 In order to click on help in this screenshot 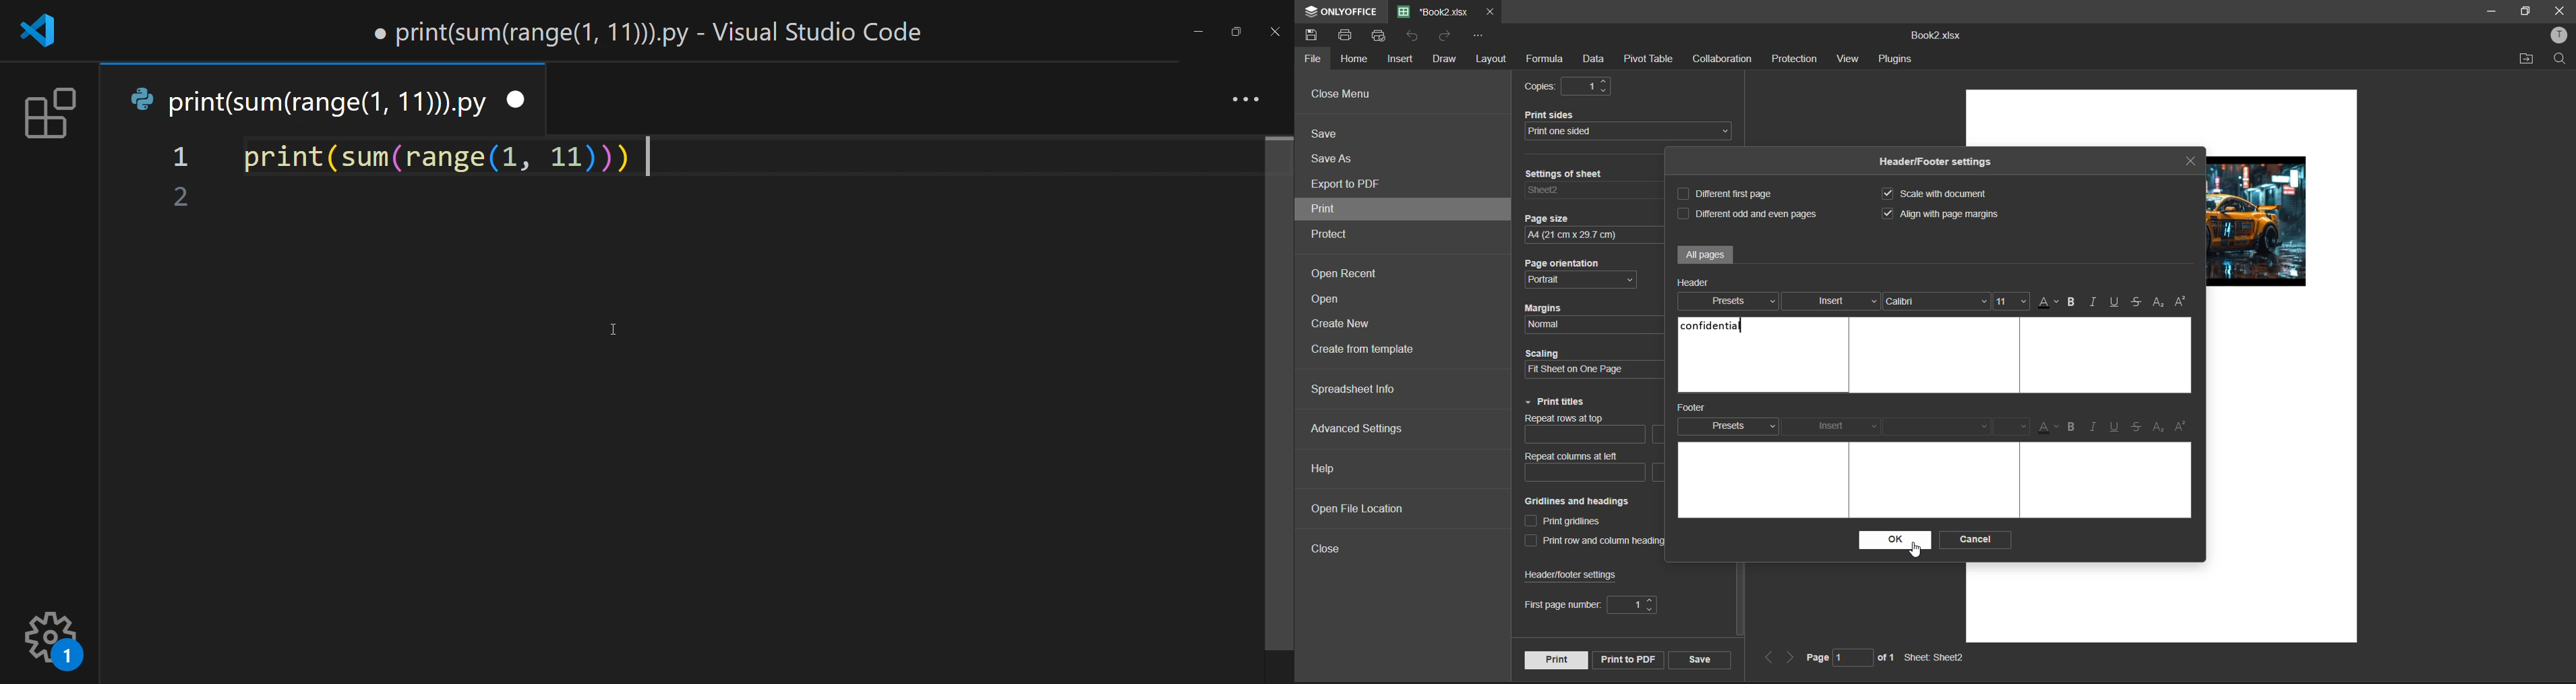, I will do `click(1326, 467)`.